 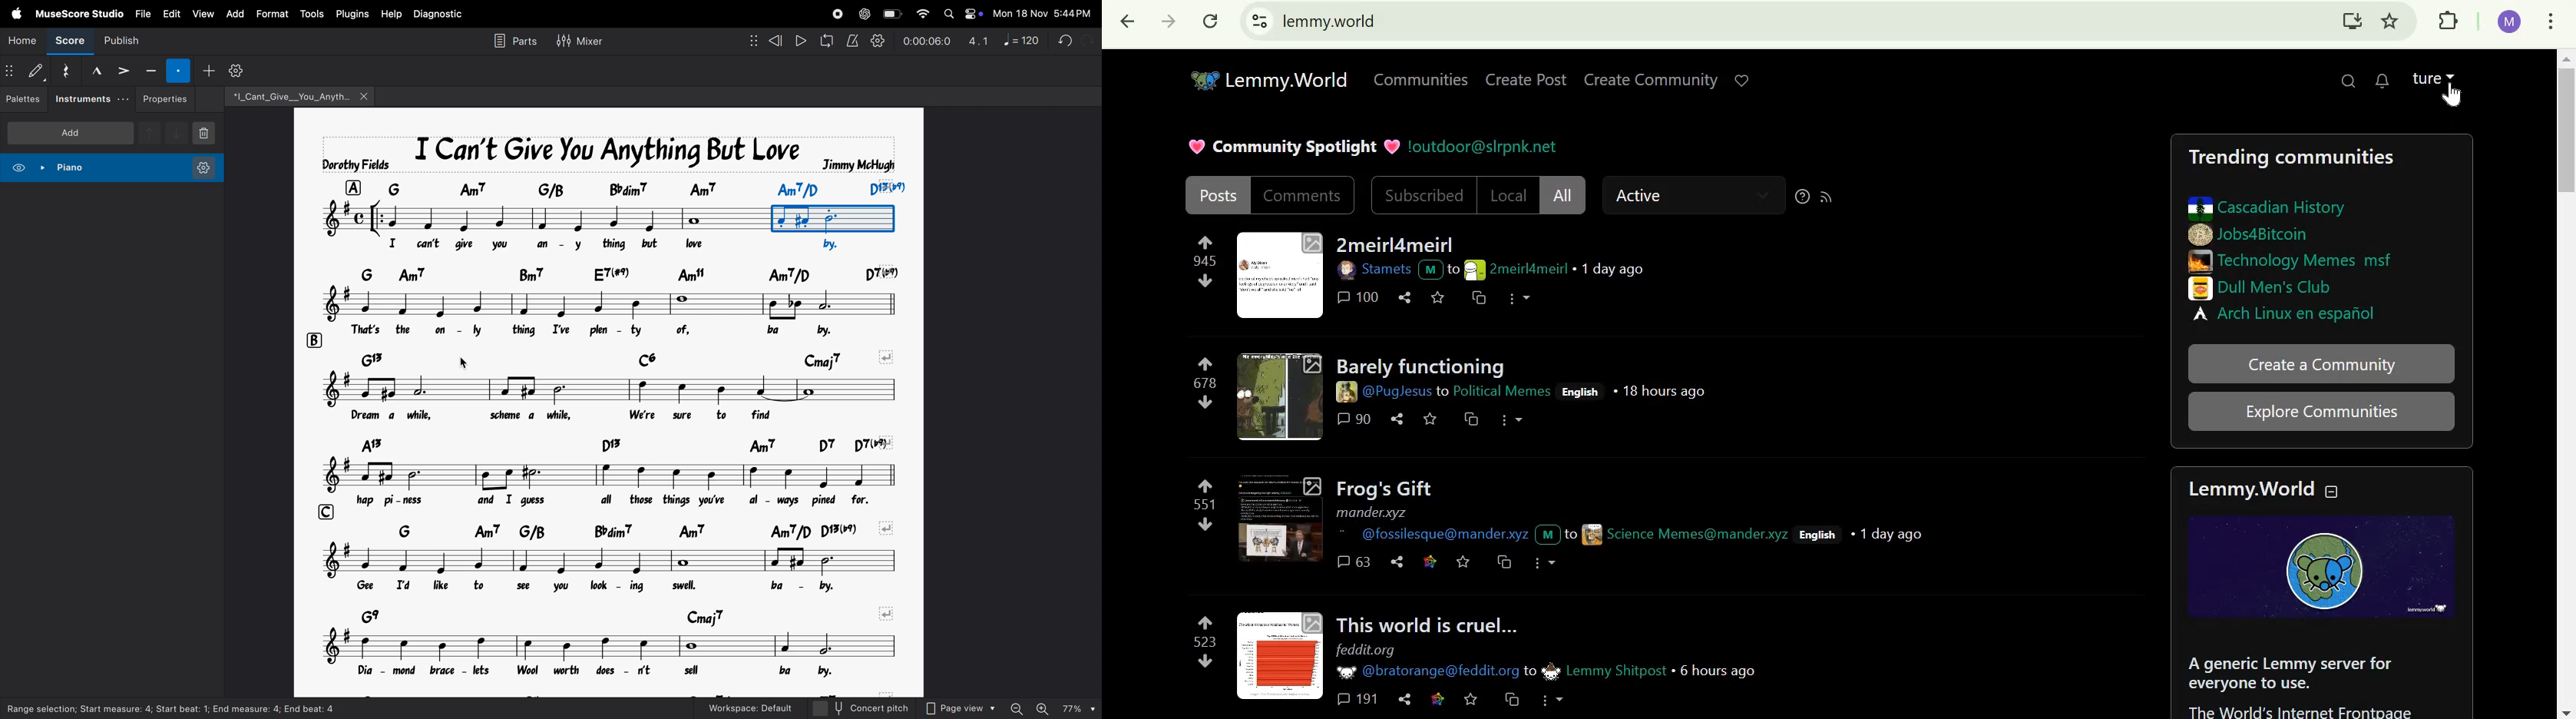 What do you see at coordinates (860, 707) in the screenshot?
I see `concert pitch` at bounding box center [860, 707].